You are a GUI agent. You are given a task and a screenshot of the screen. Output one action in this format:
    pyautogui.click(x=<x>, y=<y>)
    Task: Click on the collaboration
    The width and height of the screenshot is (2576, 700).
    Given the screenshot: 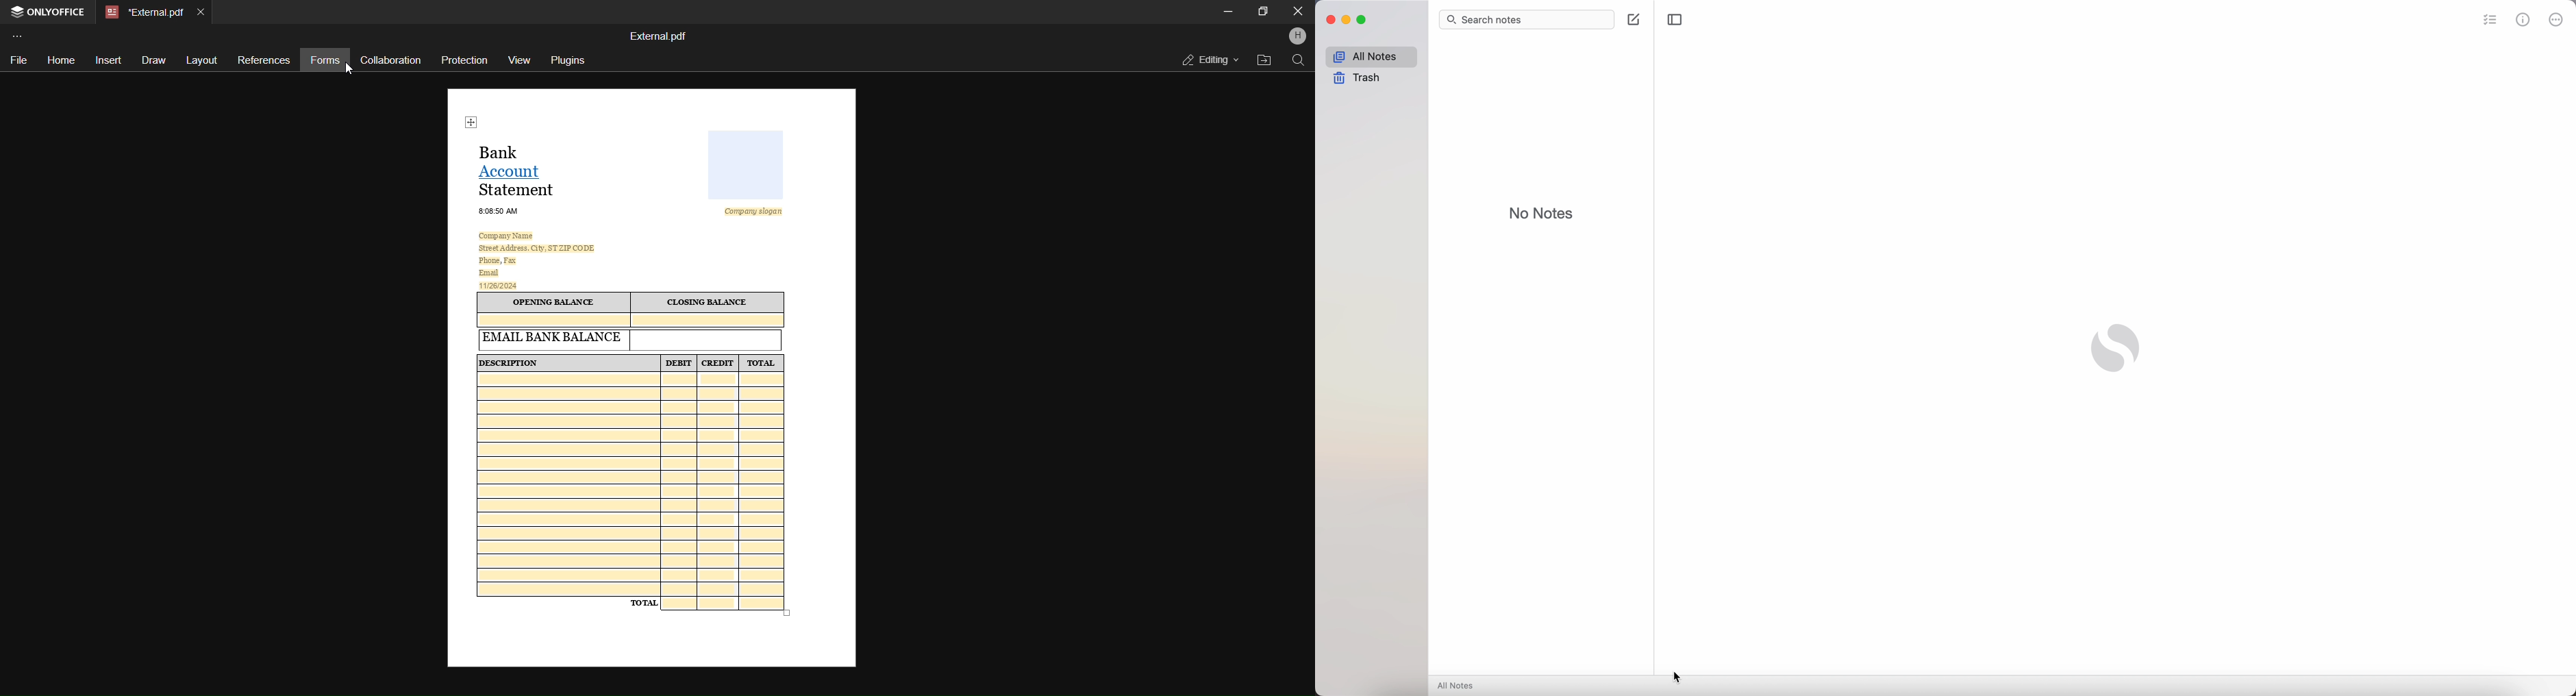 What is the action you would take?
    pyautogui.click(x=393, y=60)
    